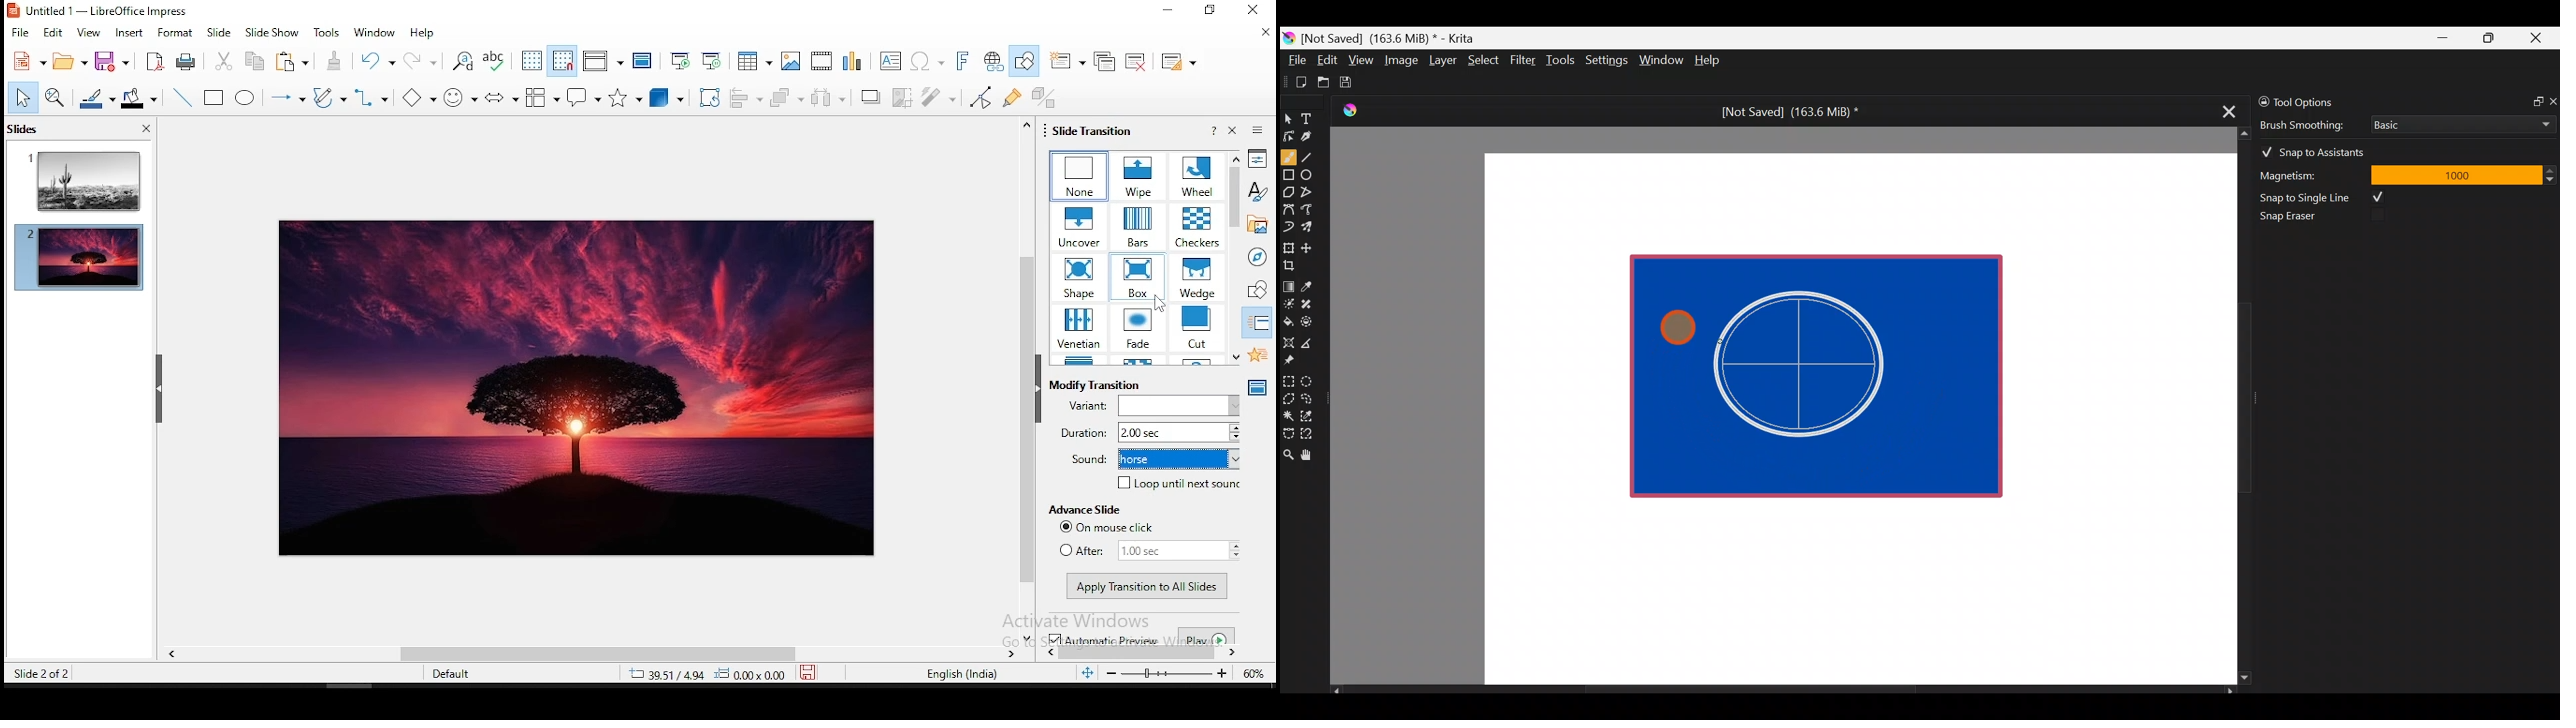 Image resolution: width=2576 pixels, height=728 pixels. I want to click on Snap eraser, so click(2297, 219).